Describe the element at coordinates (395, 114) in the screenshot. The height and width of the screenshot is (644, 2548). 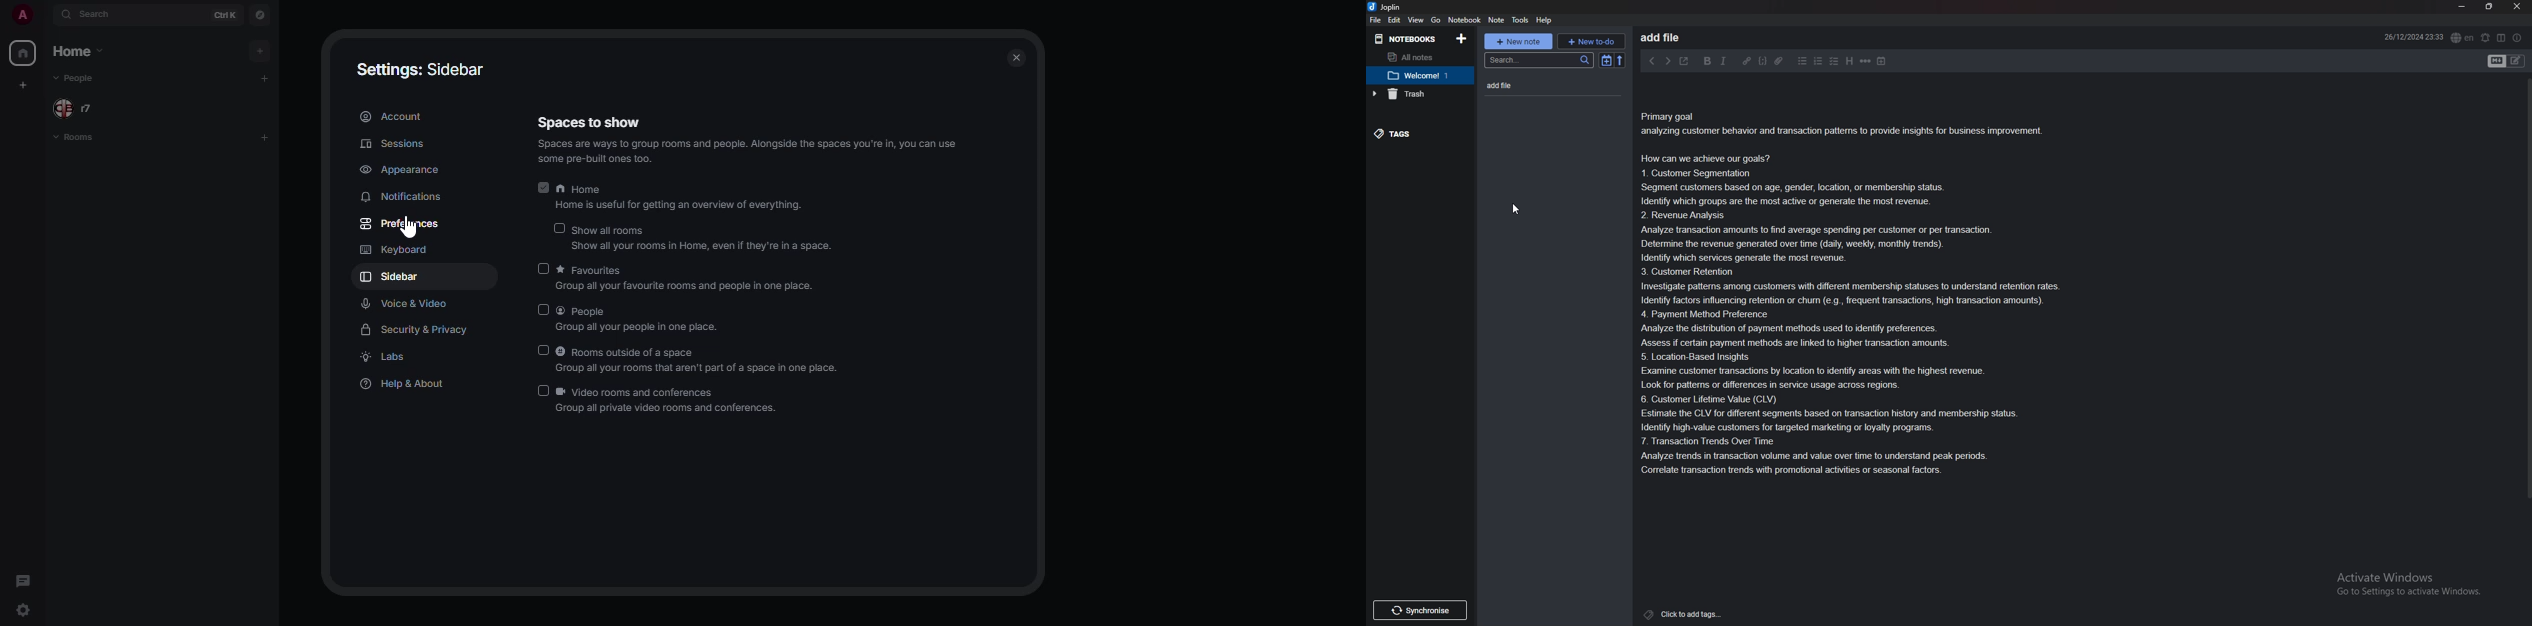
I see `account` at that location.